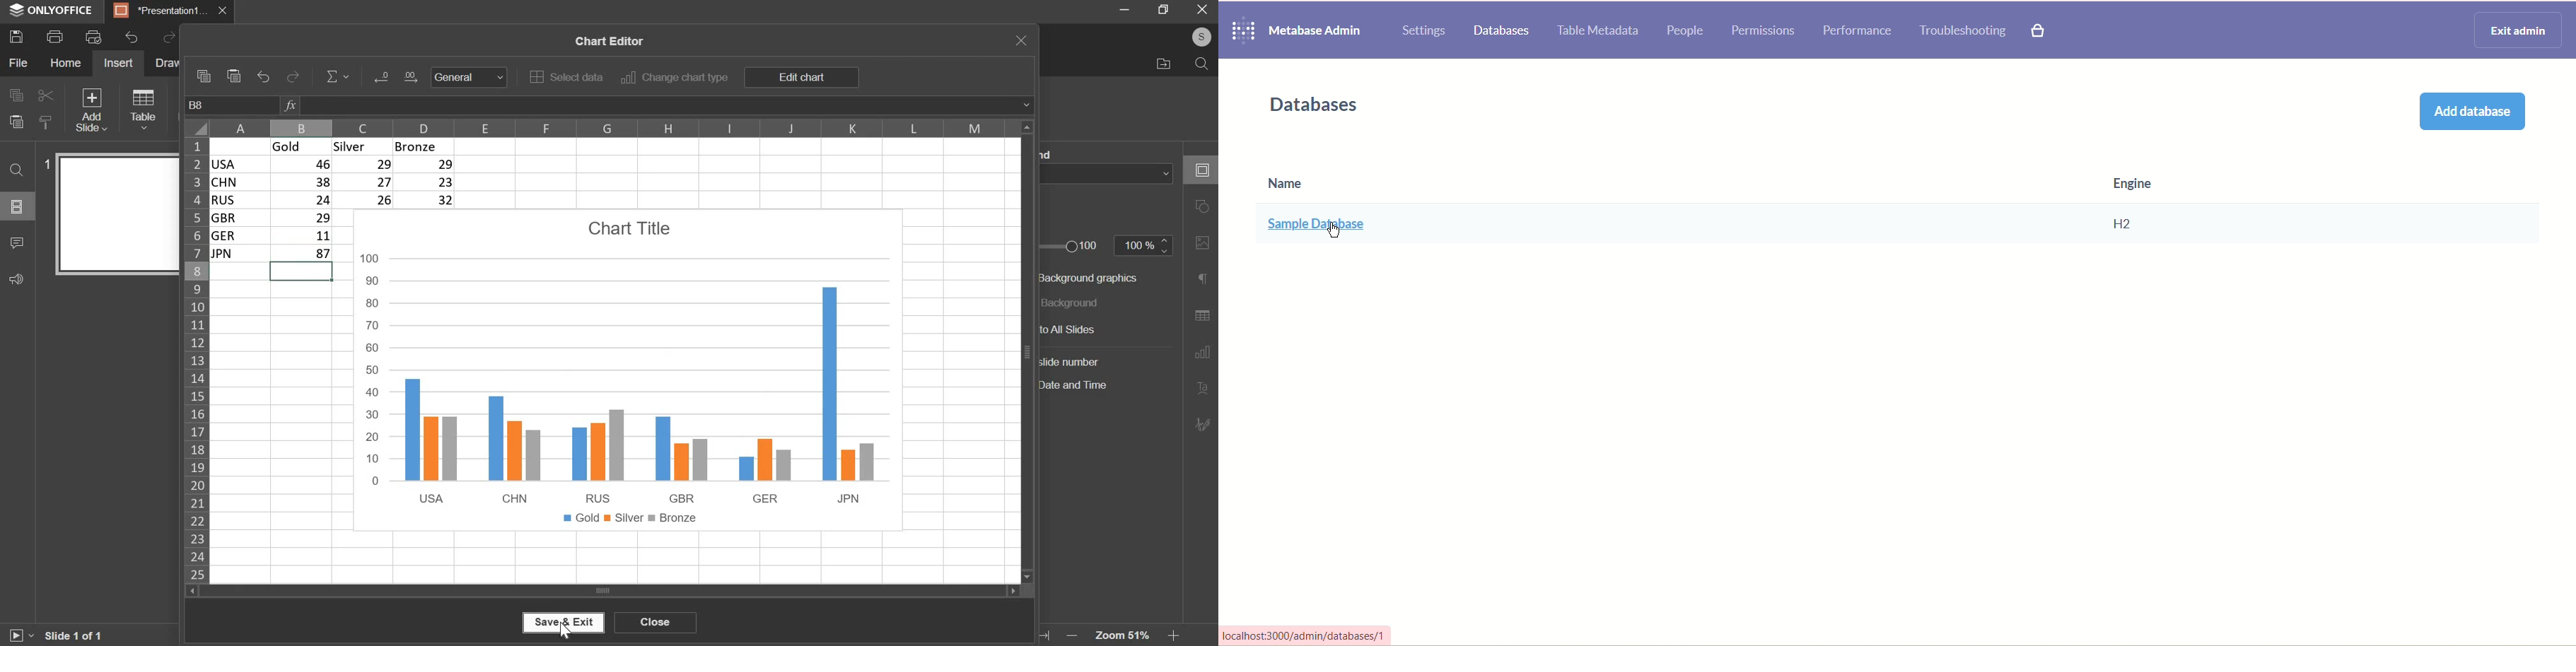  Describe the element at coordinates (1202, 356) in the screenshot. I see `chart settings` at that location.